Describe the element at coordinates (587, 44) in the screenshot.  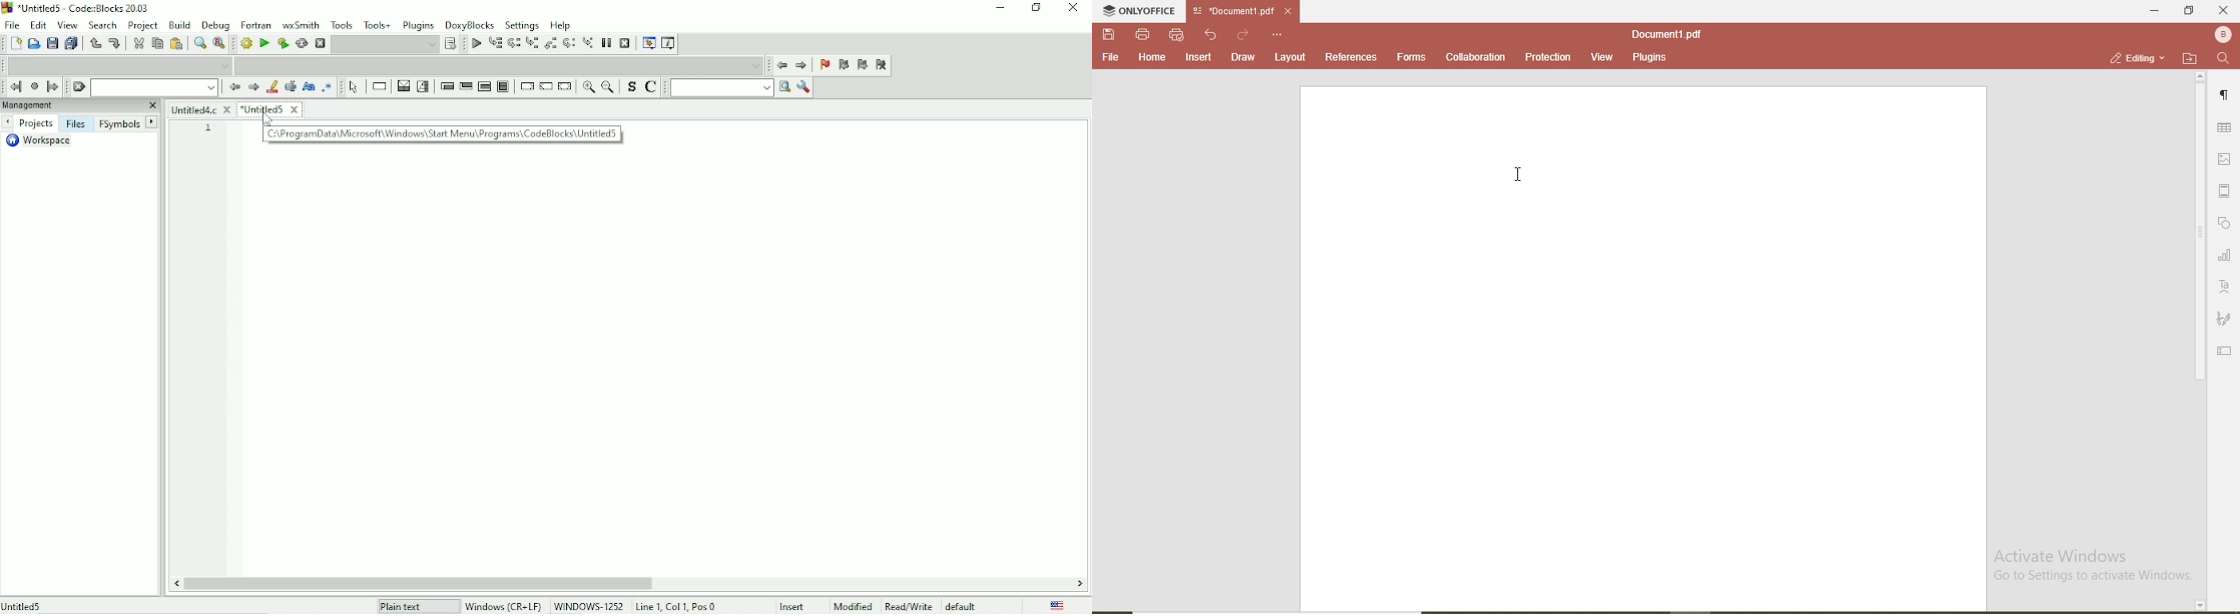
I see `Step into instruction` at that location.